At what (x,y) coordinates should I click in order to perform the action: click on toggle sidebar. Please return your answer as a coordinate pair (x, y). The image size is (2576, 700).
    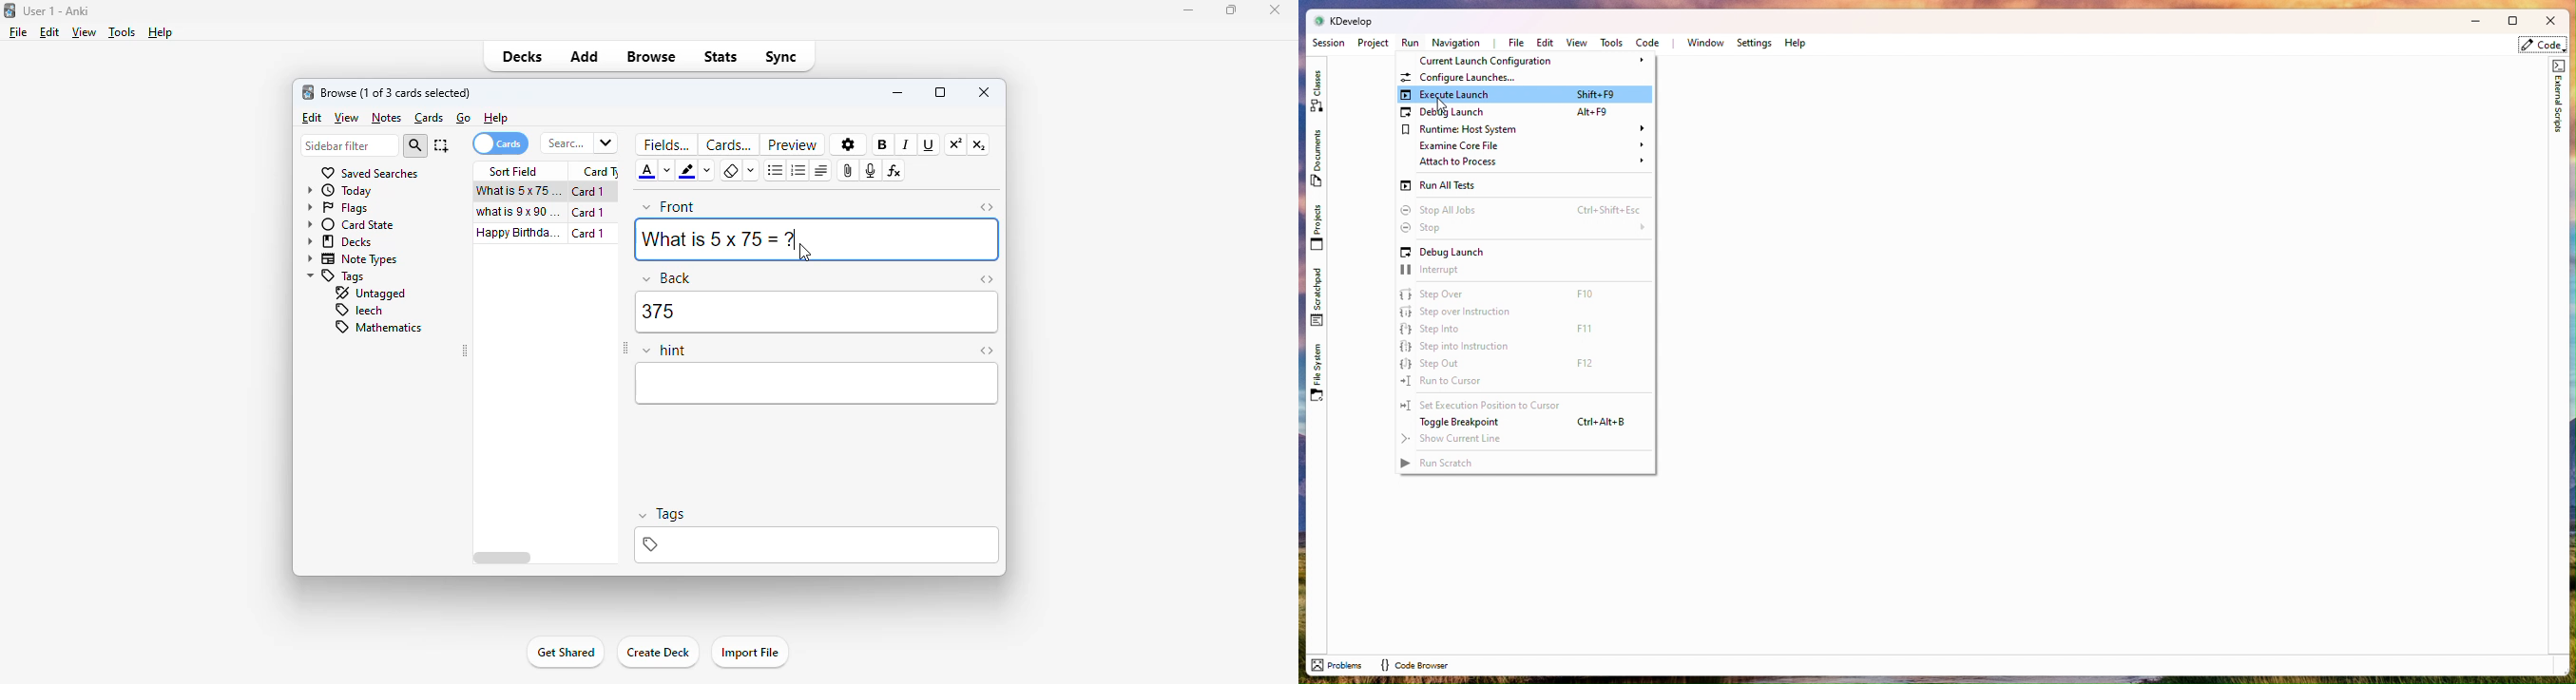
    Looking at the image, I should click on (625, 349).